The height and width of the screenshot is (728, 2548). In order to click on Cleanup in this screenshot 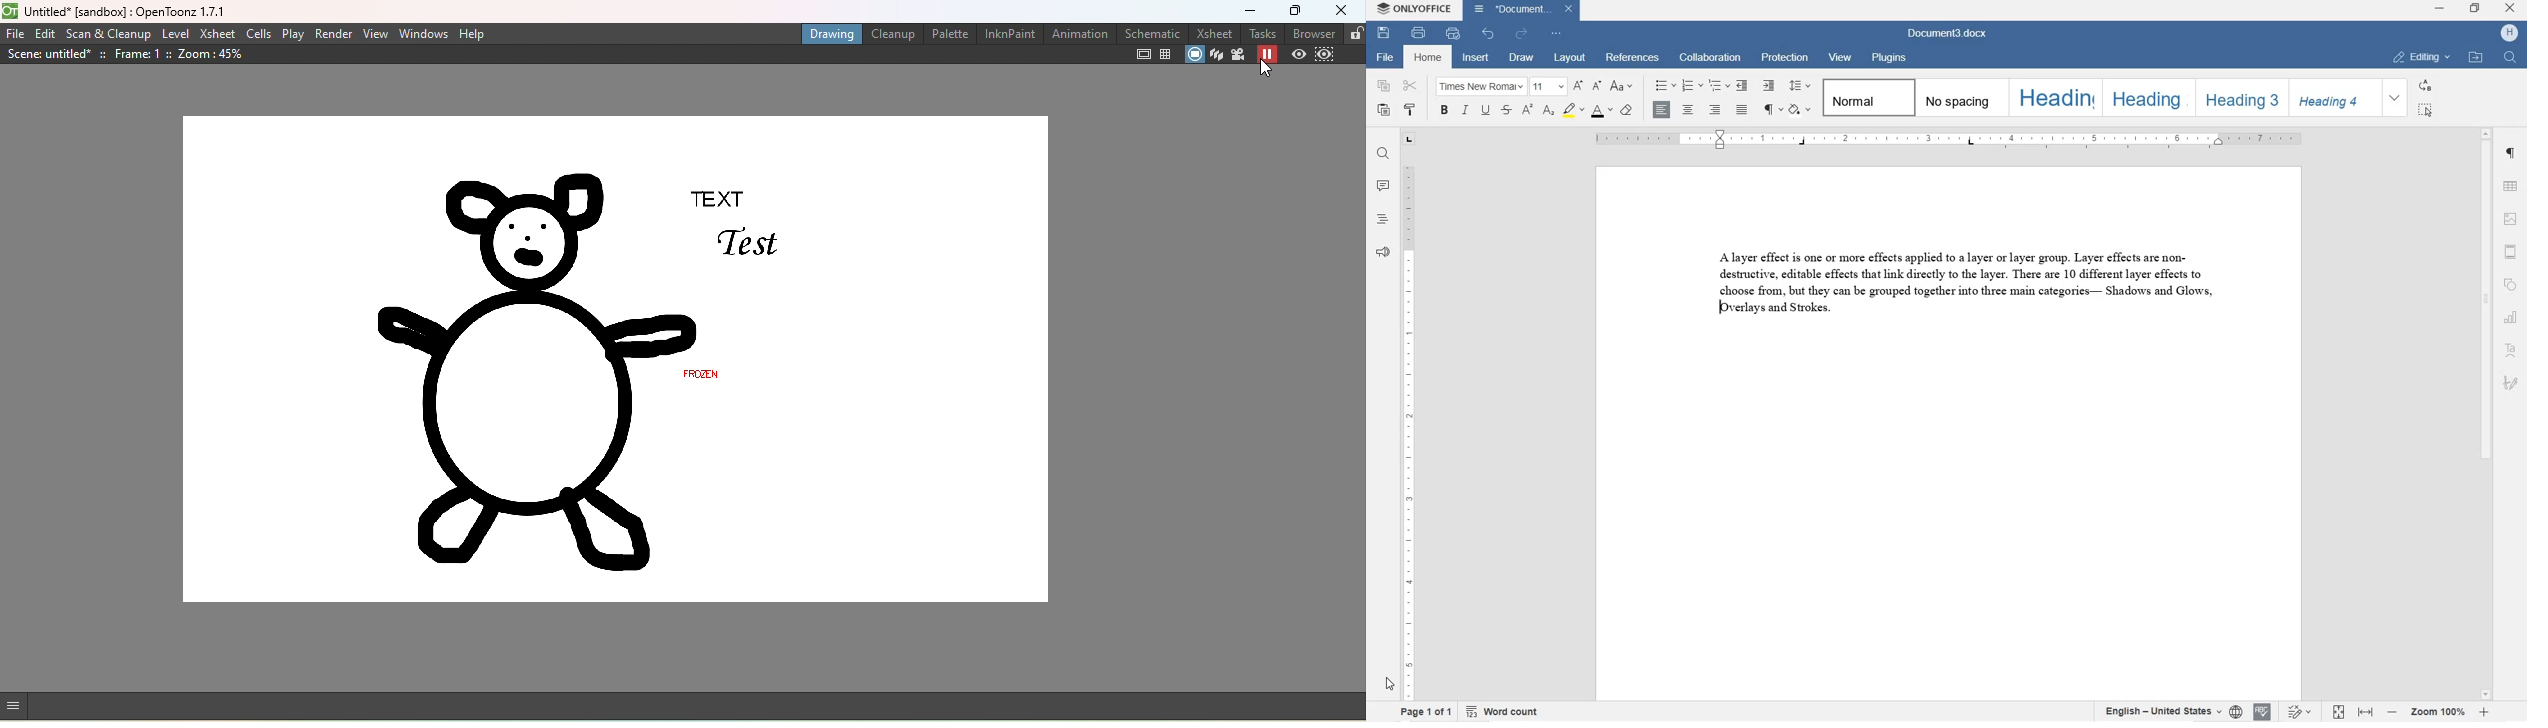, I will do `click(892, 34)`.